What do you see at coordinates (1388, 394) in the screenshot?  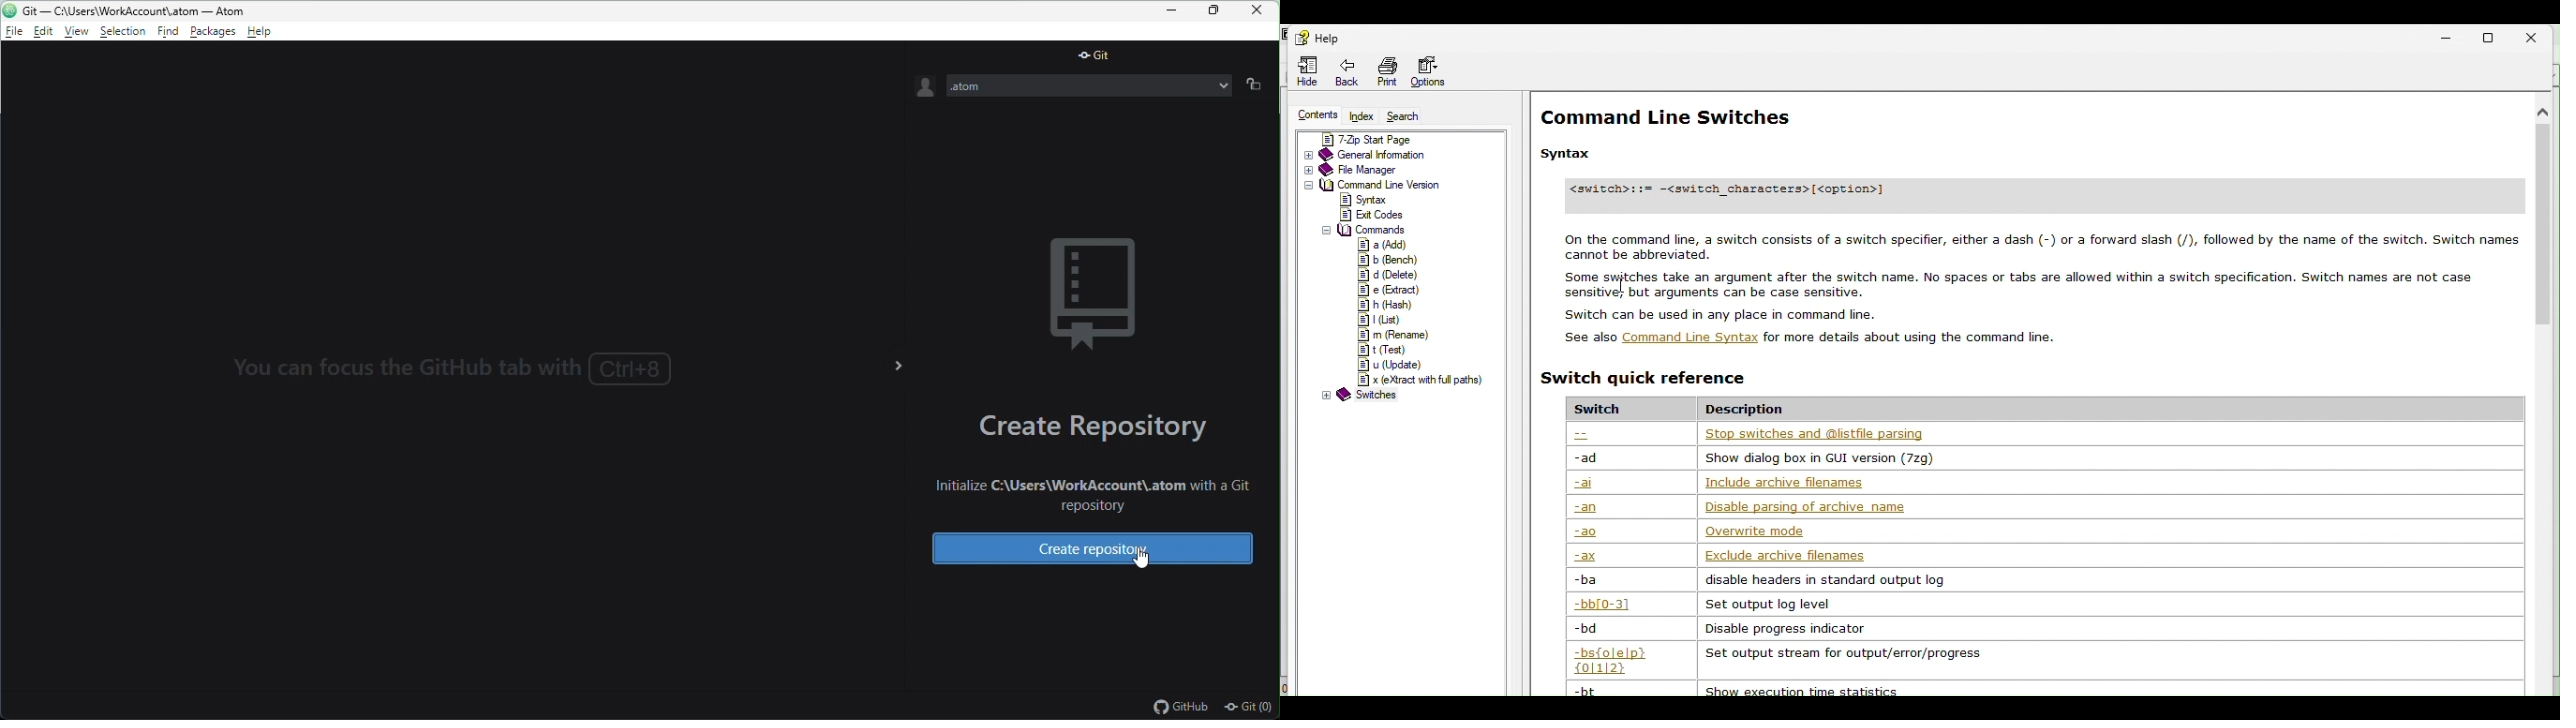 I see `switches` at bounding box center [1388, 394].